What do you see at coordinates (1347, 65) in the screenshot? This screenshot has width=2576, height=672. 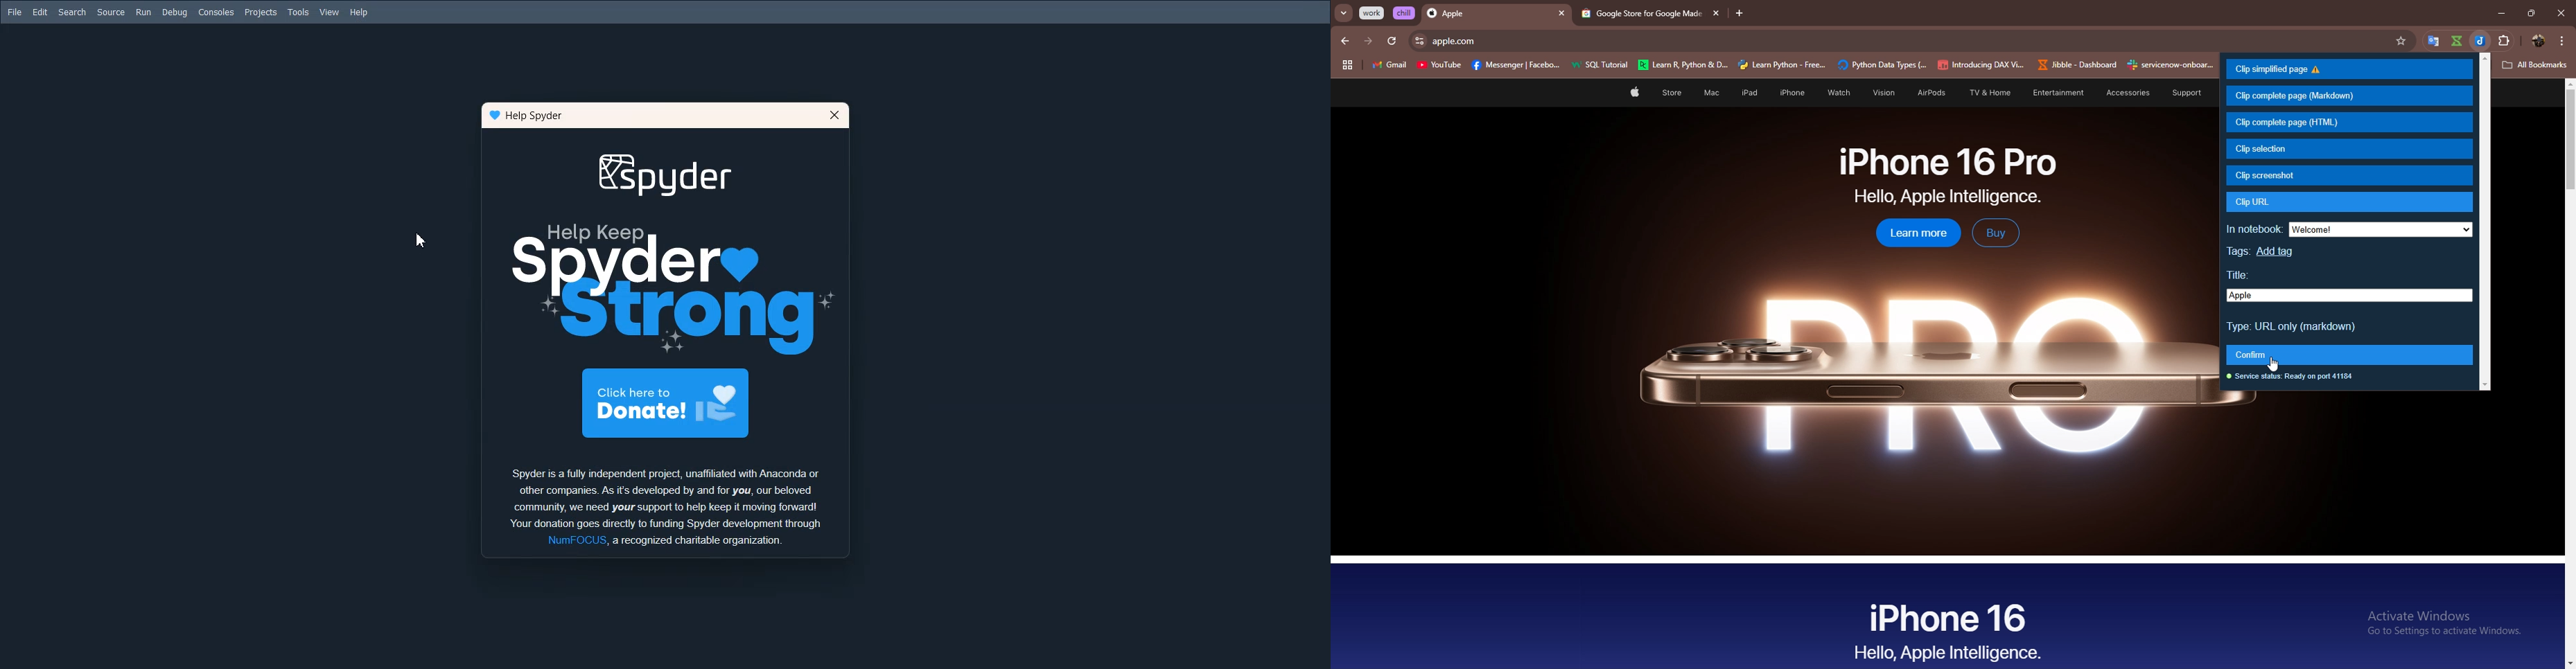 I see `tab groups` at bounding box center [1347, 65].